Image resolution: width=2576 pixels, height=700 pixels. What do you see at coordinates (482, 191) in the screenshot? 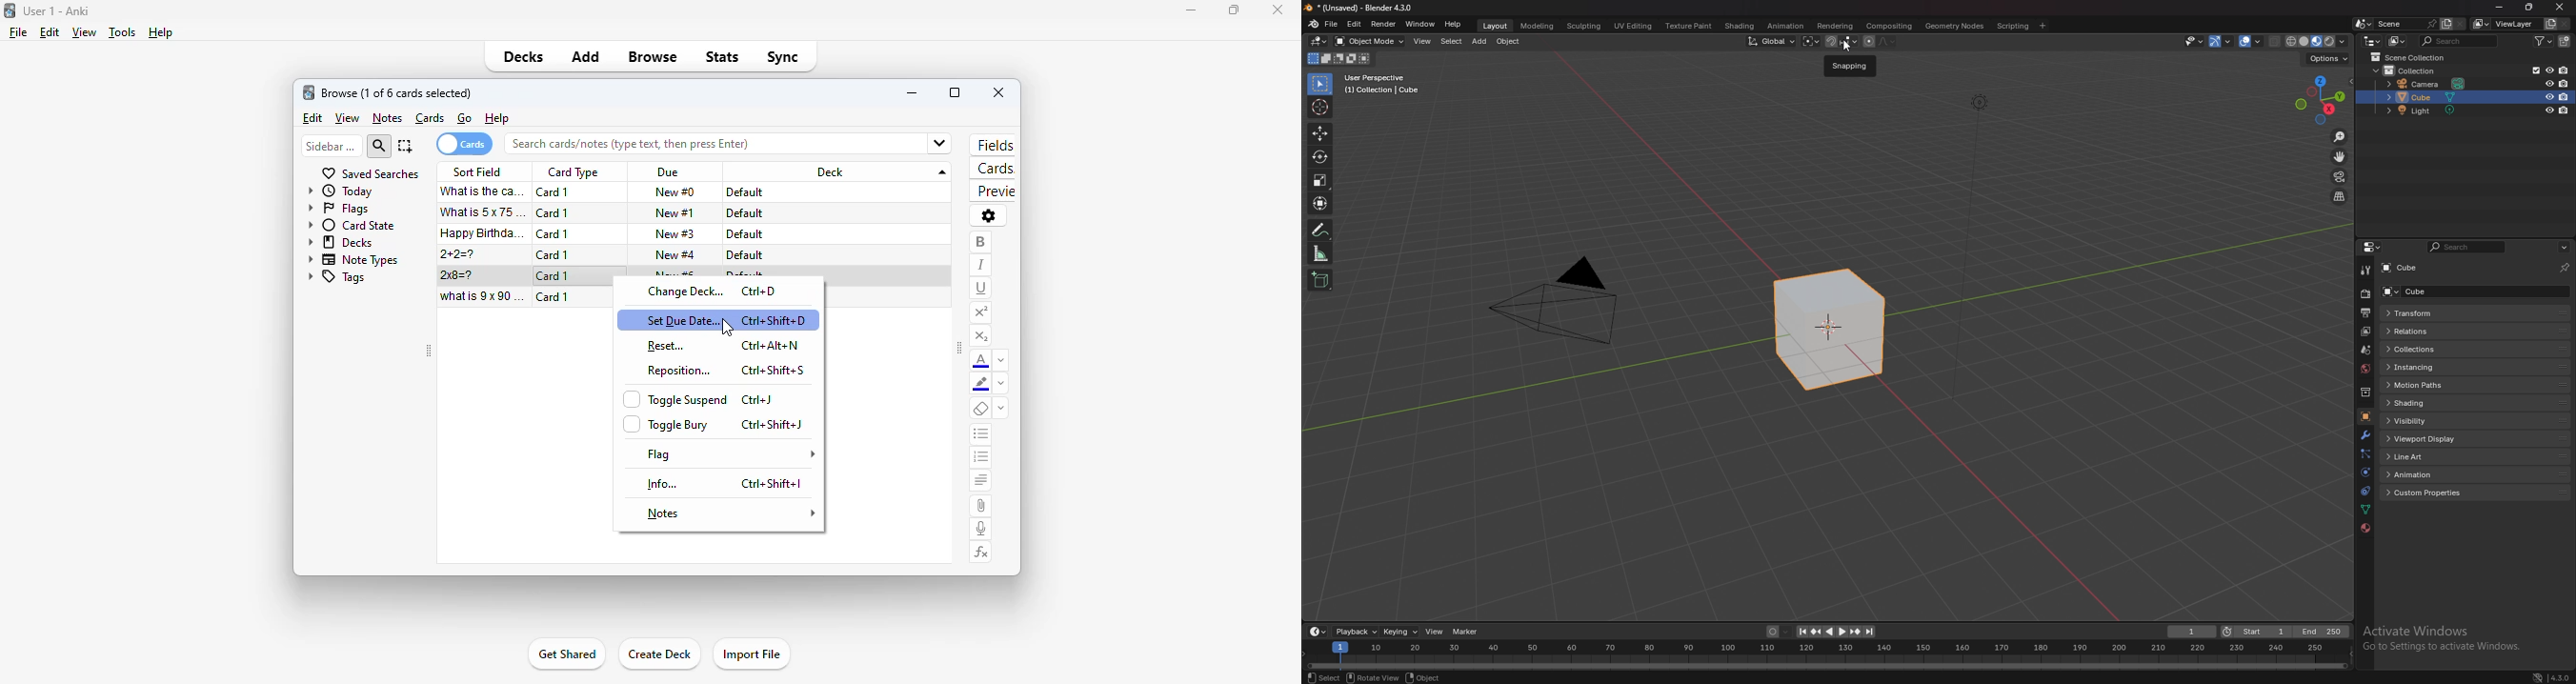
I see `what is the capital of France?` at bounding box center [482, 191].